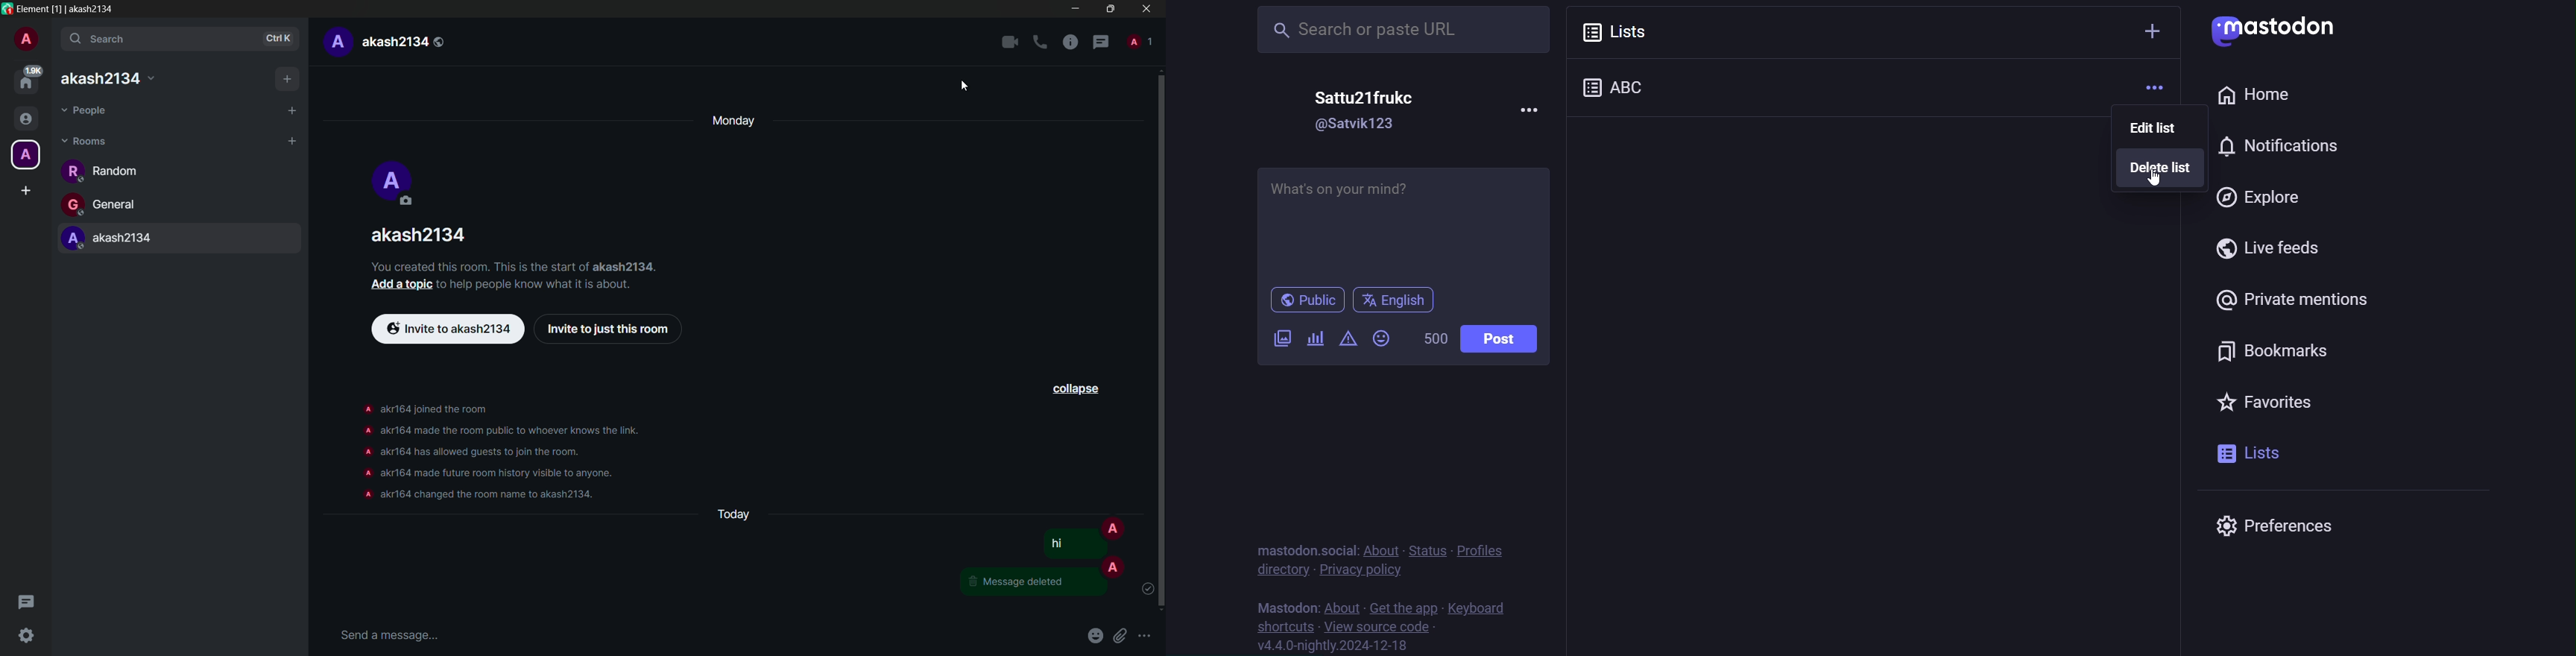 The image size is (2576, 672). What do you see at coordinates (279, 39) in the screenshot?
I see `Ctrl K` at bounding box center [279, 39].